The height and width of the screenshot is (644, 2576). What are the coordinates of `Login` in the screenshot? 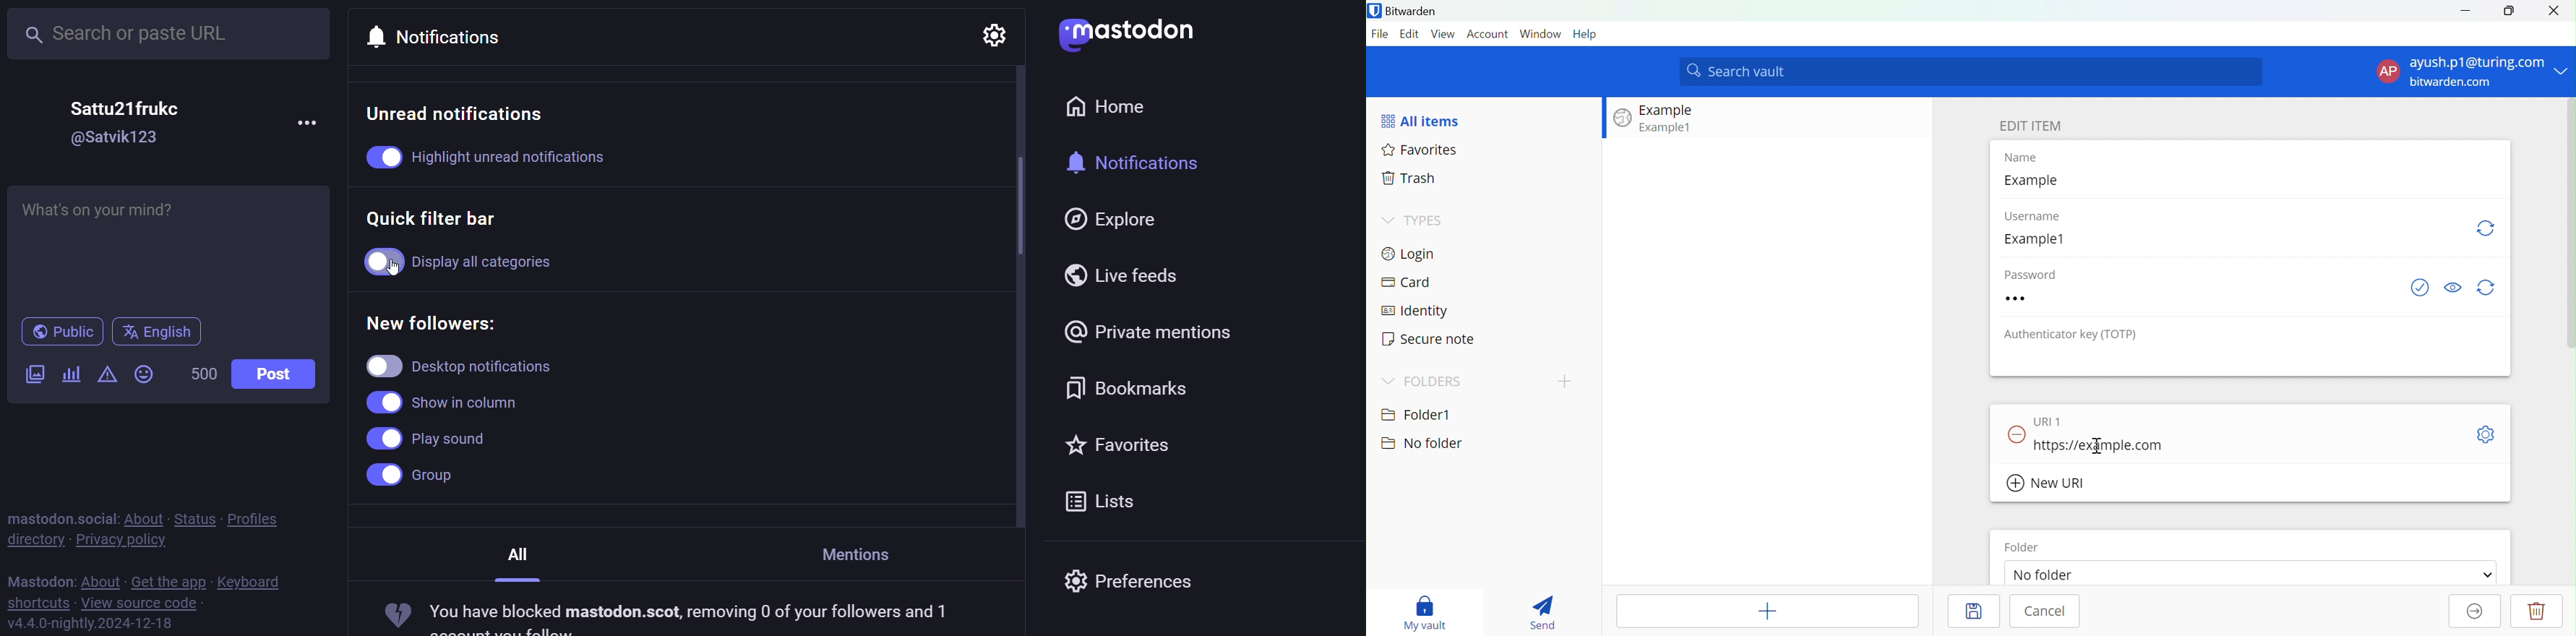 It's located at (1411, 253).